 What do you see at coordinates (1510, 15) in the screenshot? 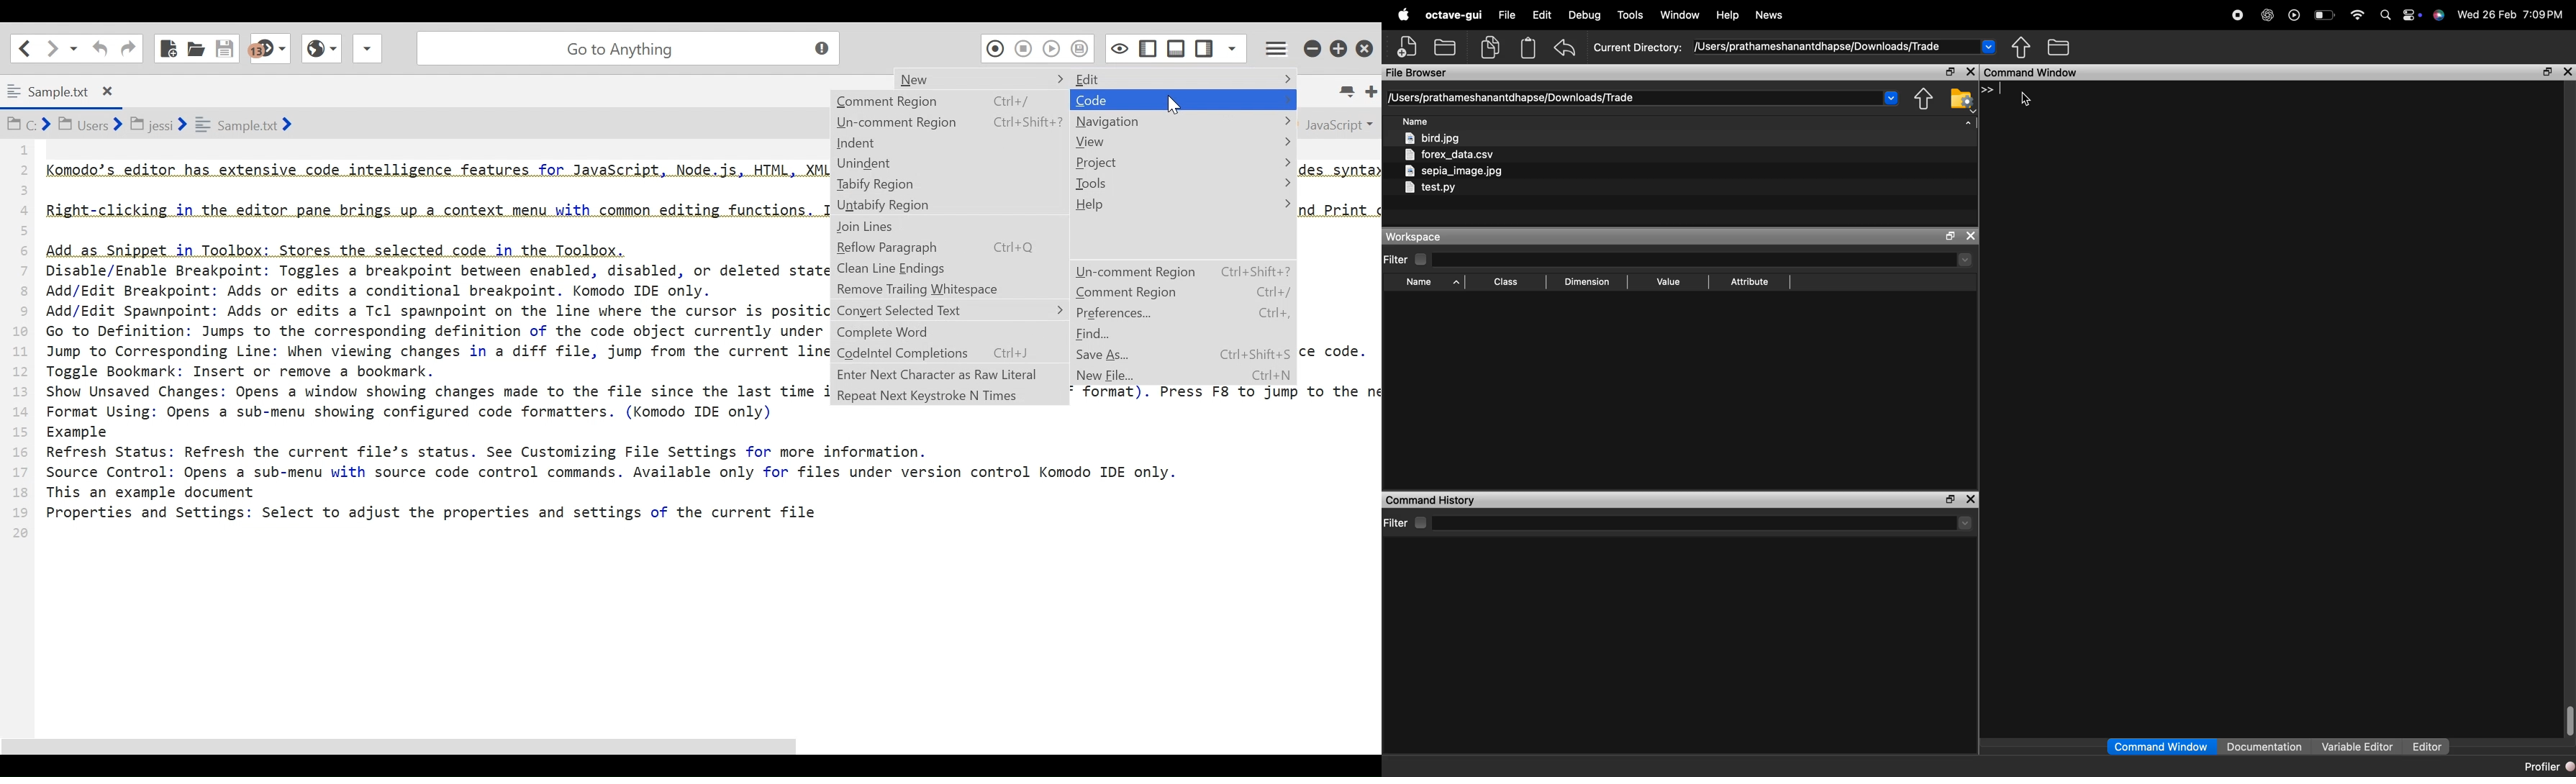
I see `file` at bounding box center [1510, 15].